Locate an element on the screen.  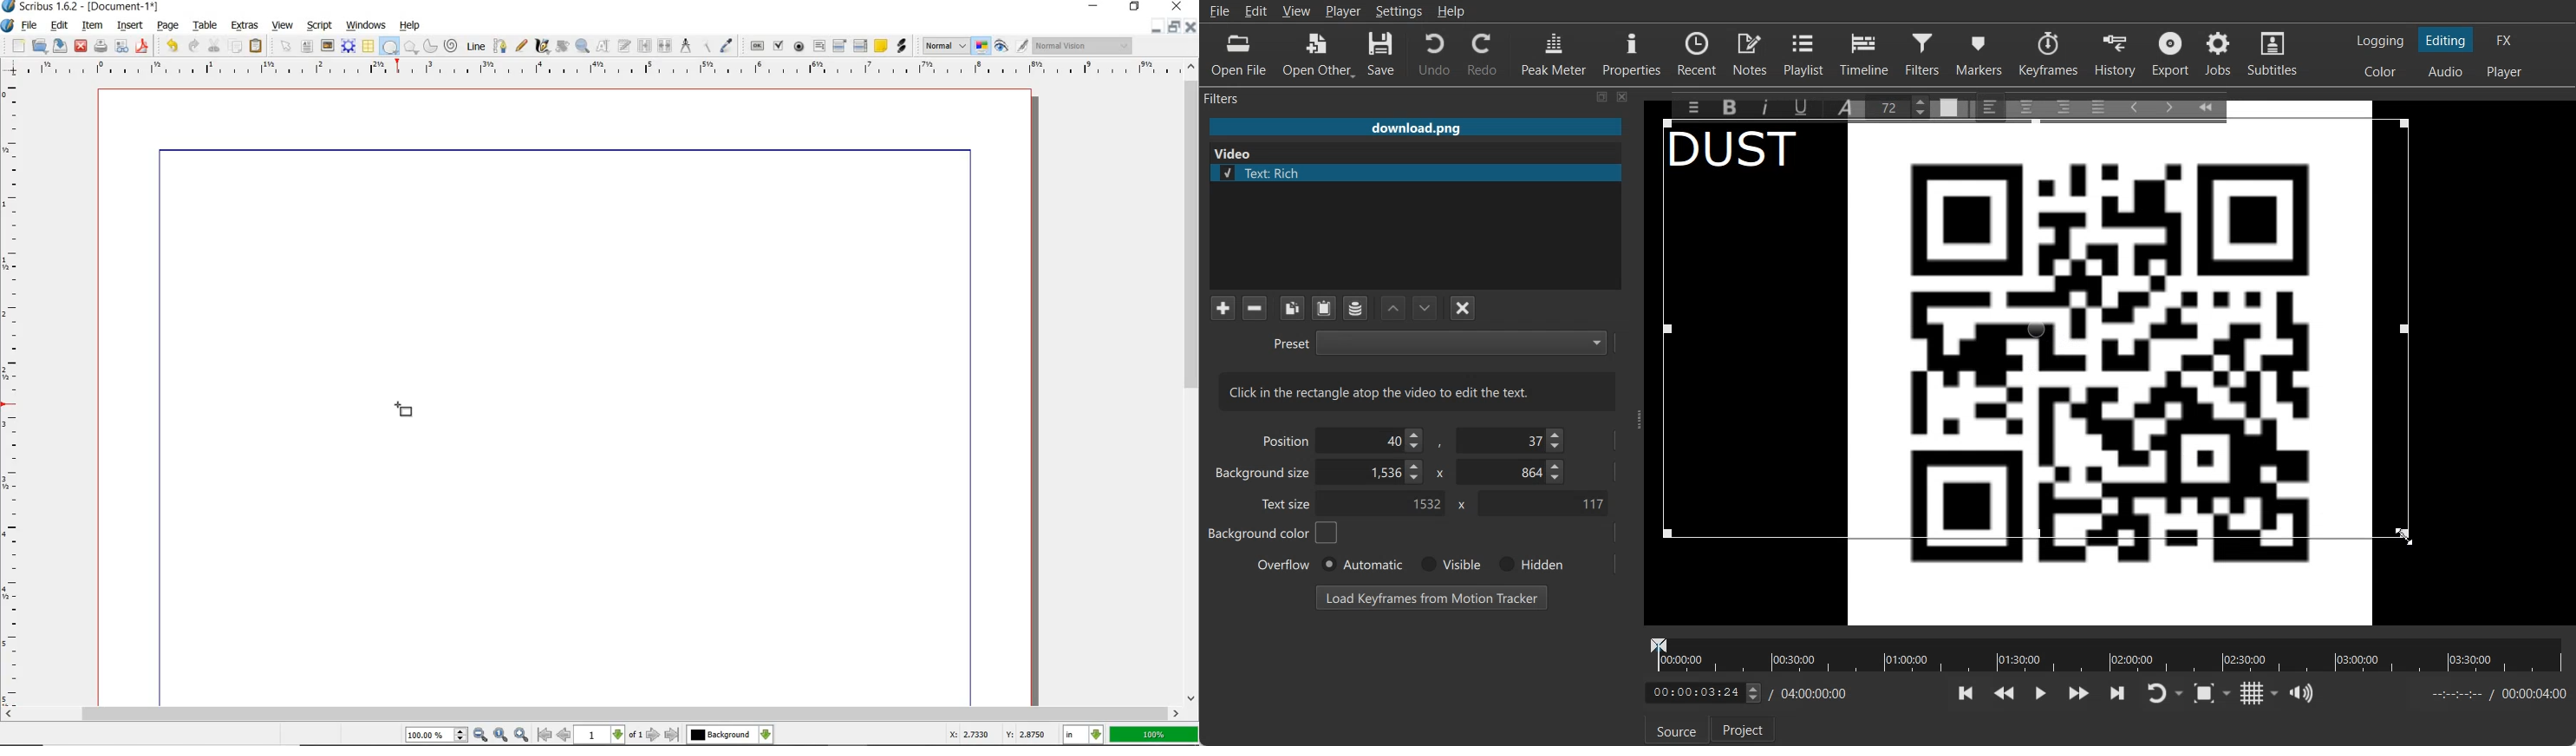
View is located at coordinates (1296, 10).